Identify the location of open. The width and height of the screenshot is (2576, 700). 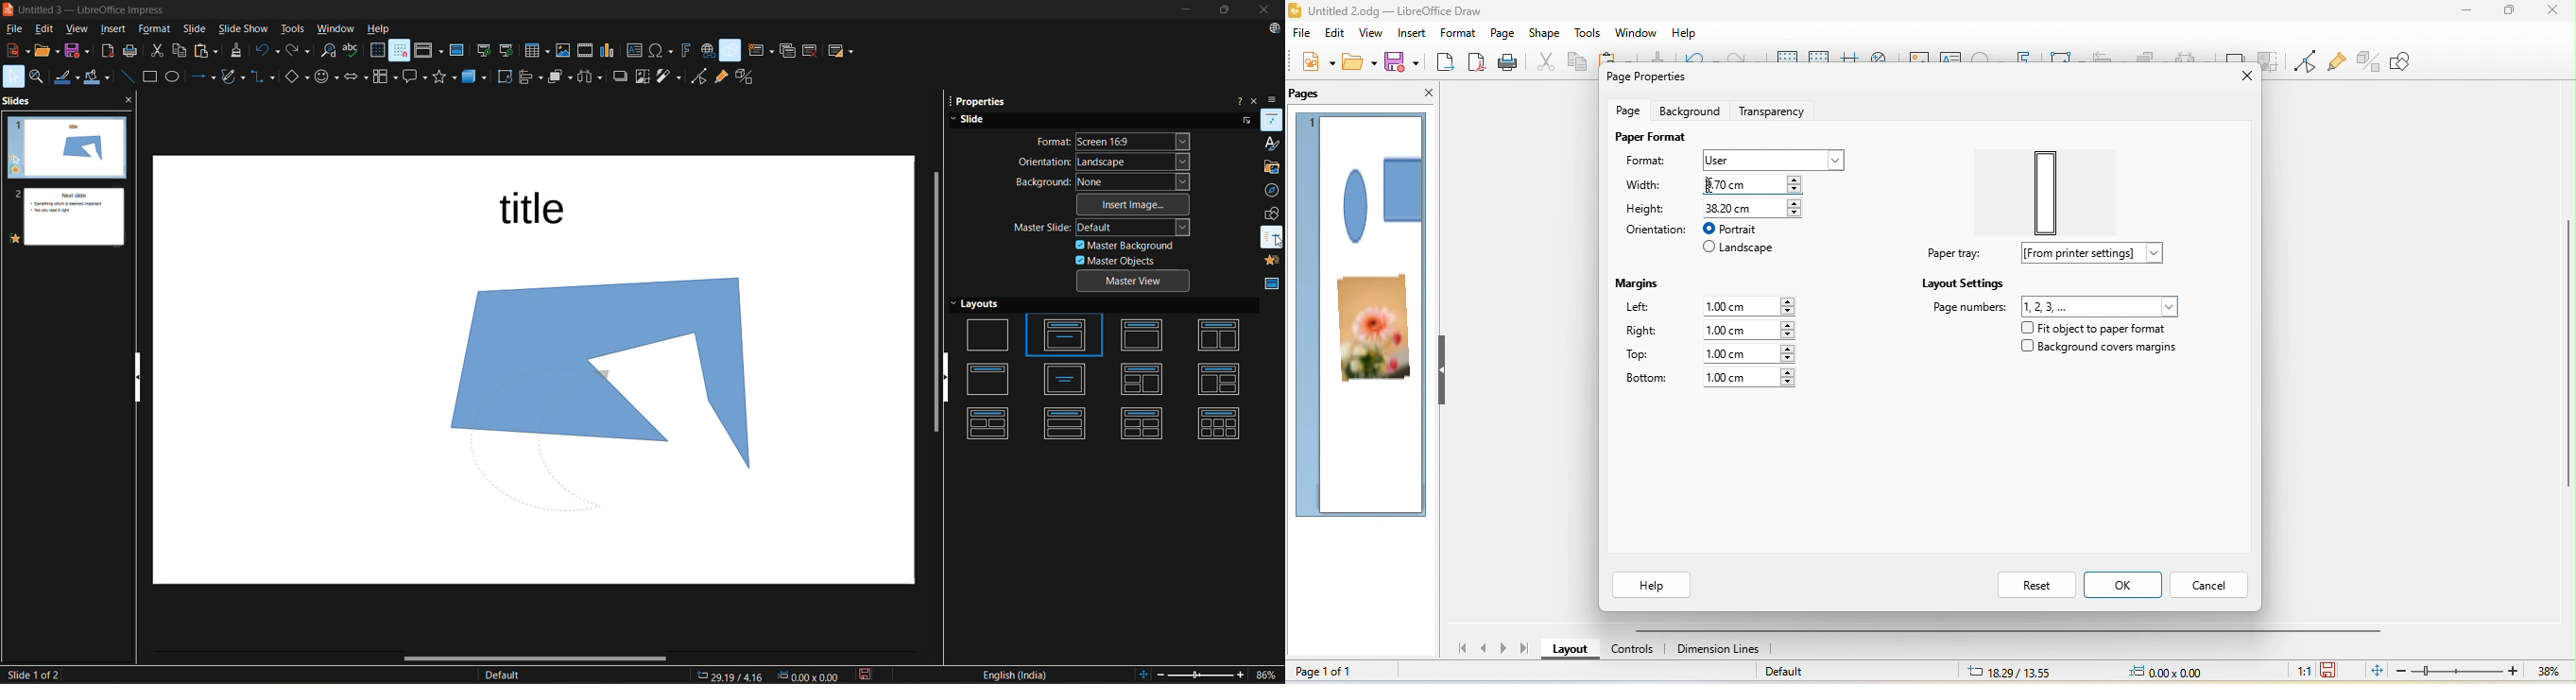
(1360, 64).